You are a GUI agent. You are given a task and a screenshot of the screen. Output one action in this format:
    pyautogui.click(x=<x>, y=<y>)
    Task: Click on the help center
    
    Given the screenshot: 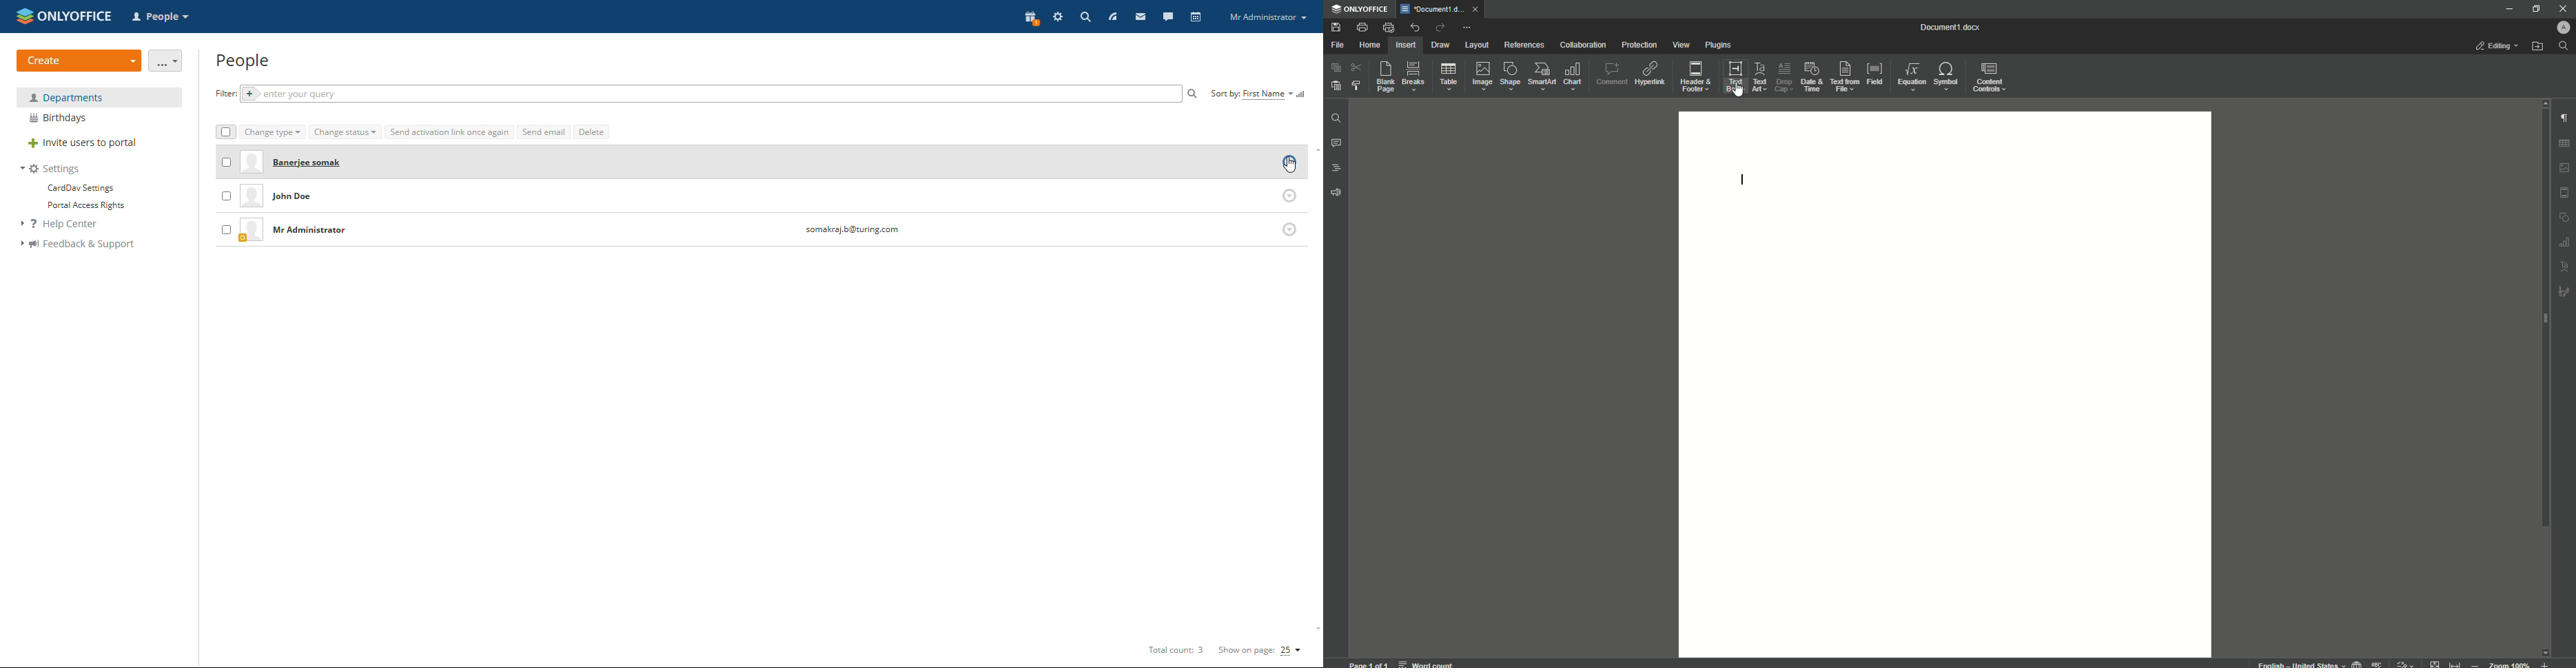 What is the action you would take?
    pyautogui.click(x=67, y=225)
    